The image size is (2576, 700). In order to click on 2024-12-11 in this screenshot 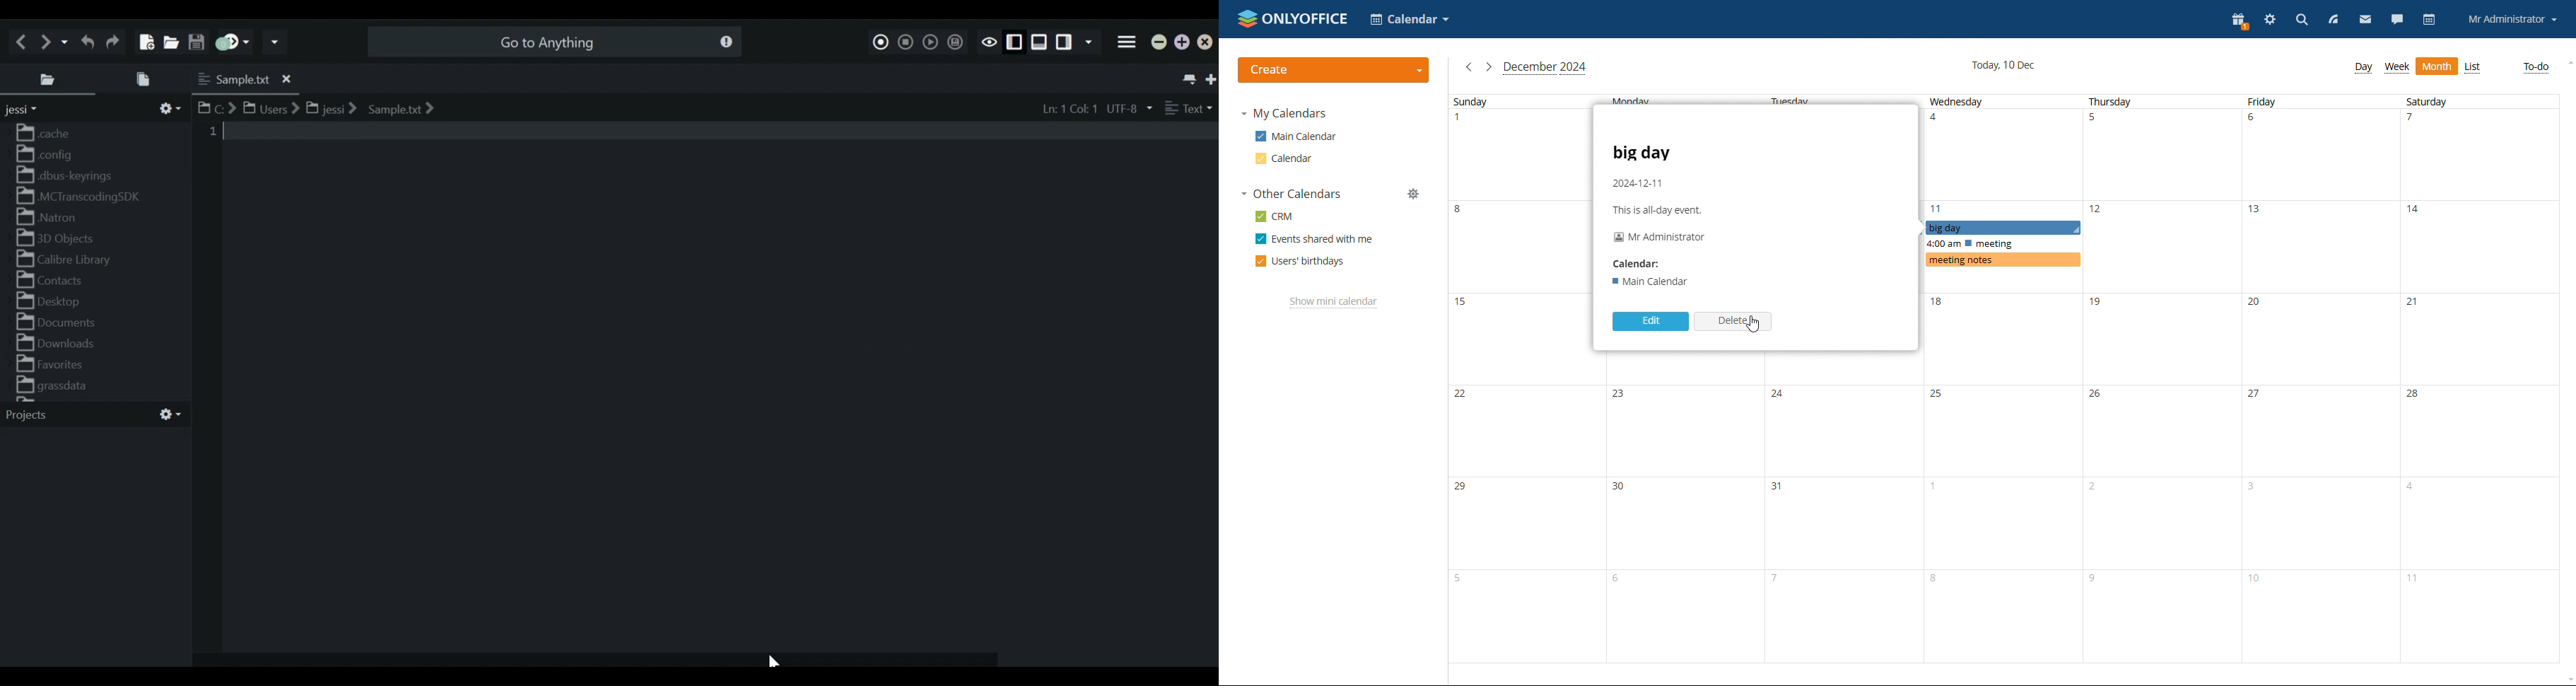, I will do `click(1640, 183)`.